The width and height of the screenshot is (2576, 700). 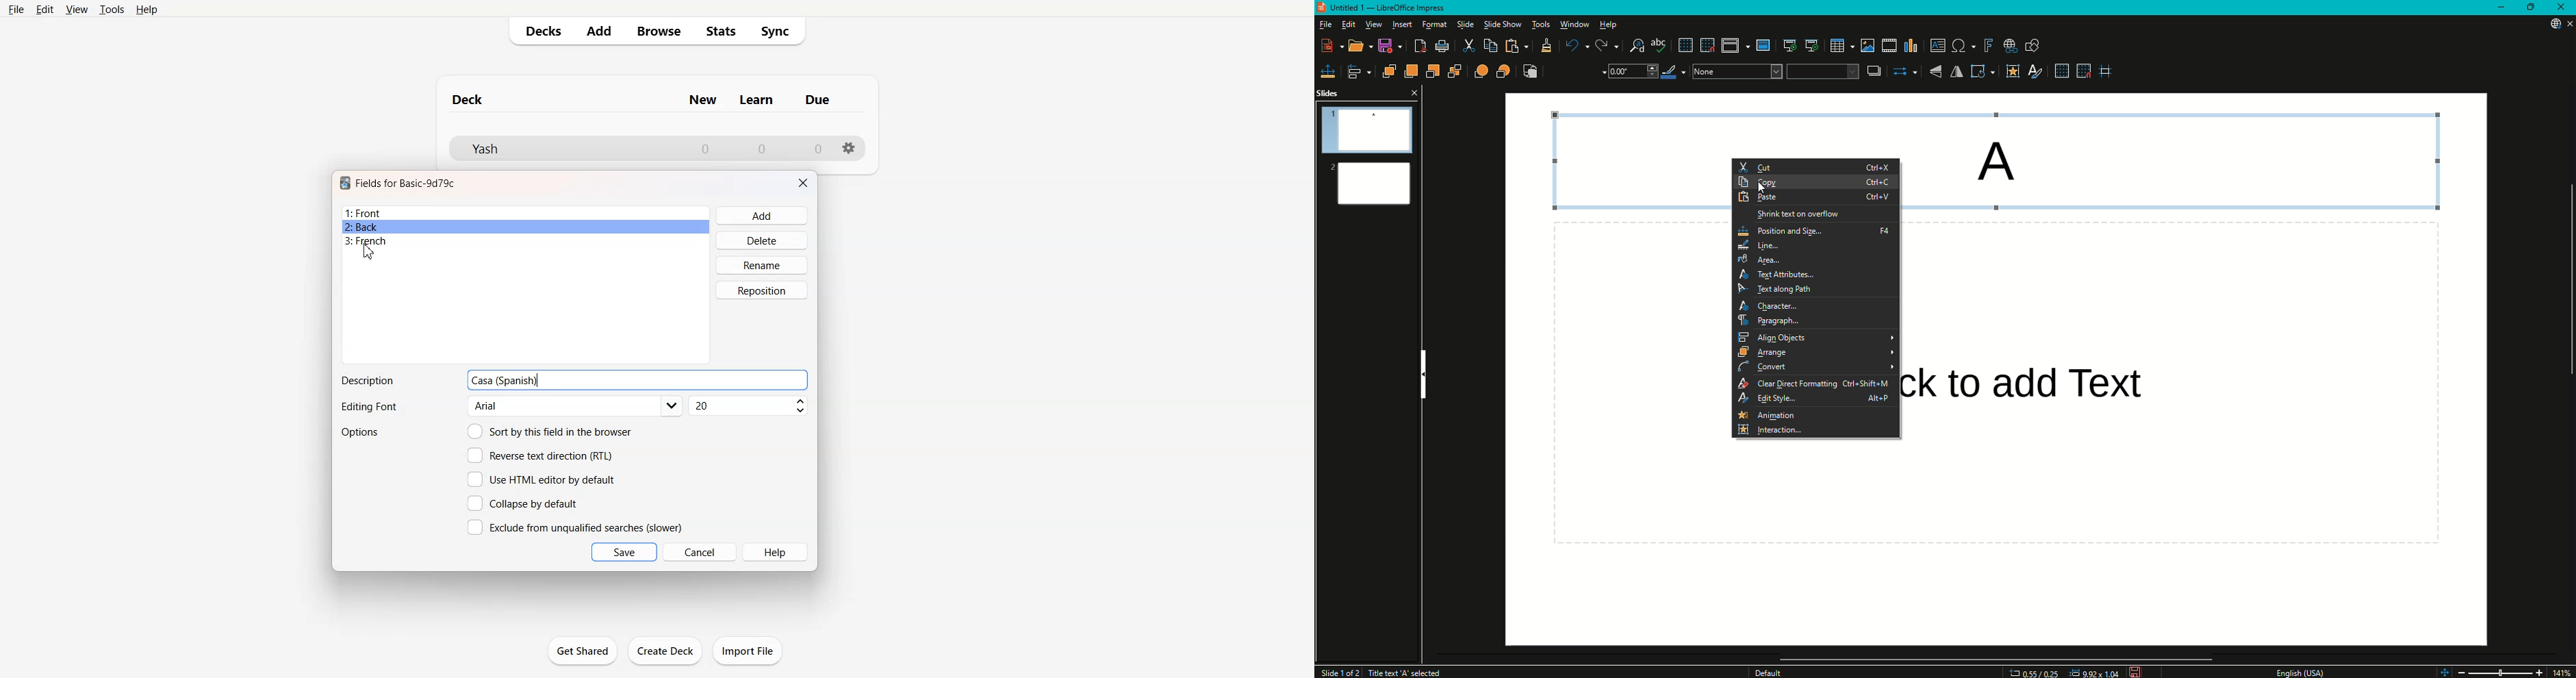 What do you see at coordinates (763, 216) in the screenshot?
I see `Add` at bounding box center [763, 216].